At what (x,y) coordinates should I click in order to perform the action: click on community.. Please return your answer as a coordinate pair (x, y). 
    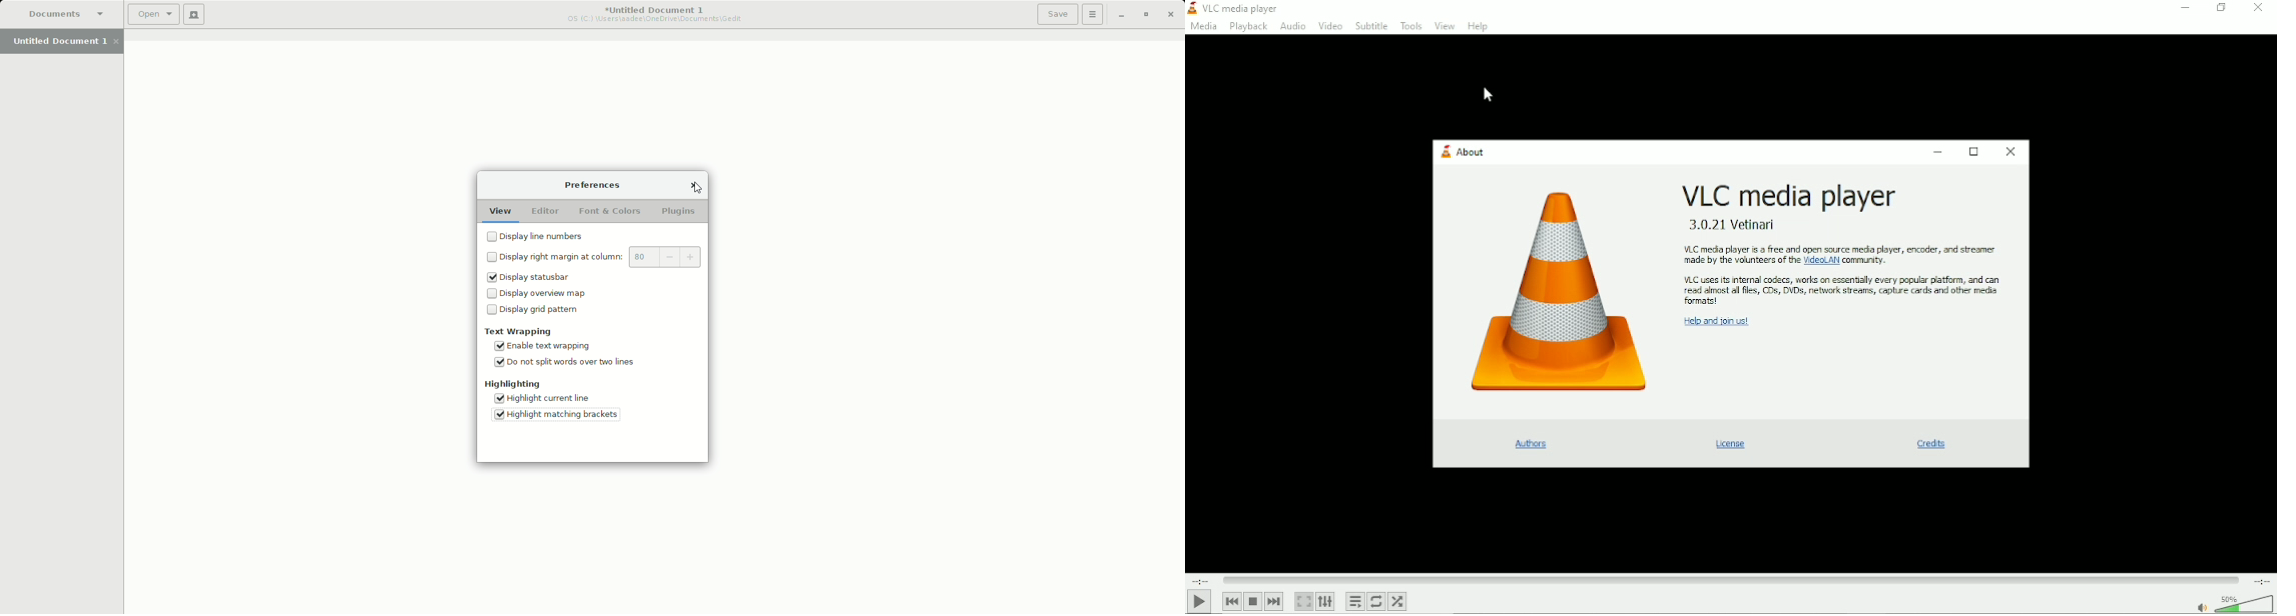
    Looking at the image, I should click on (1863, 260).